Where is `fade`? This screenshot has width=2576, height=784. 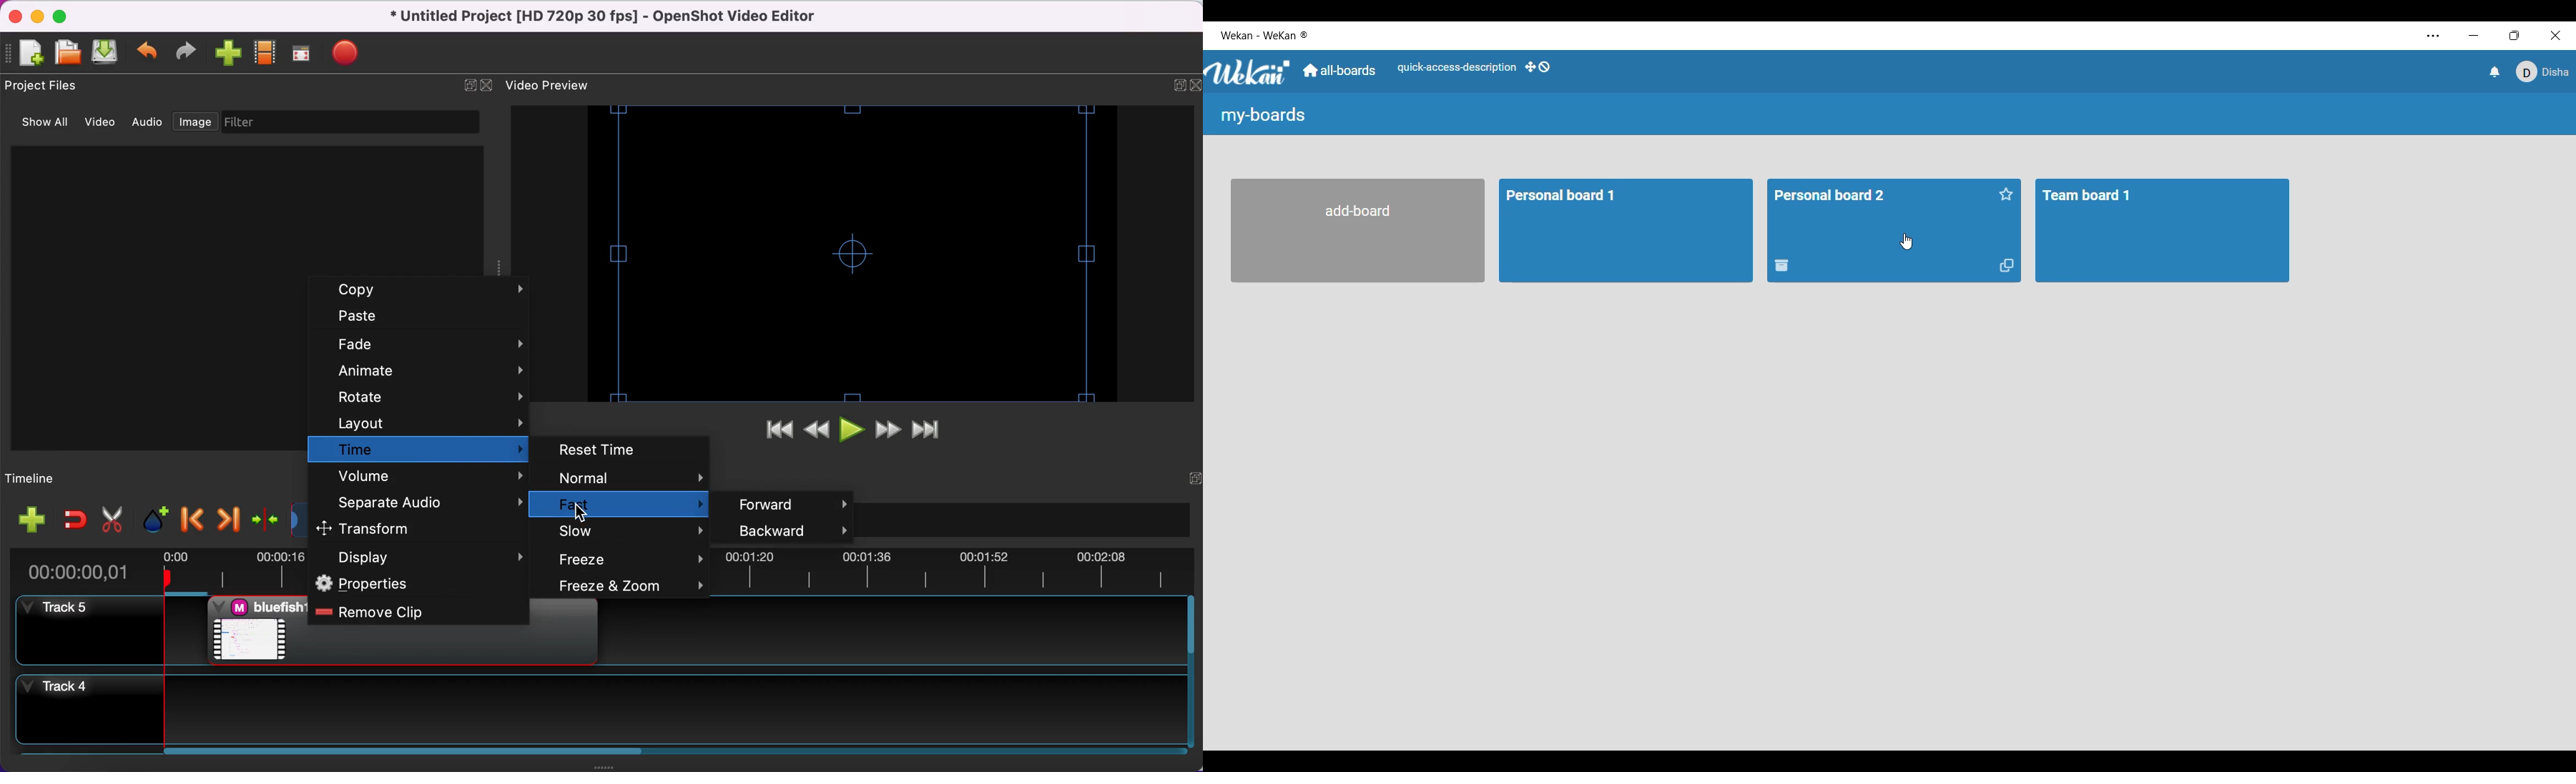 fade is located at coordinates (426, 346).